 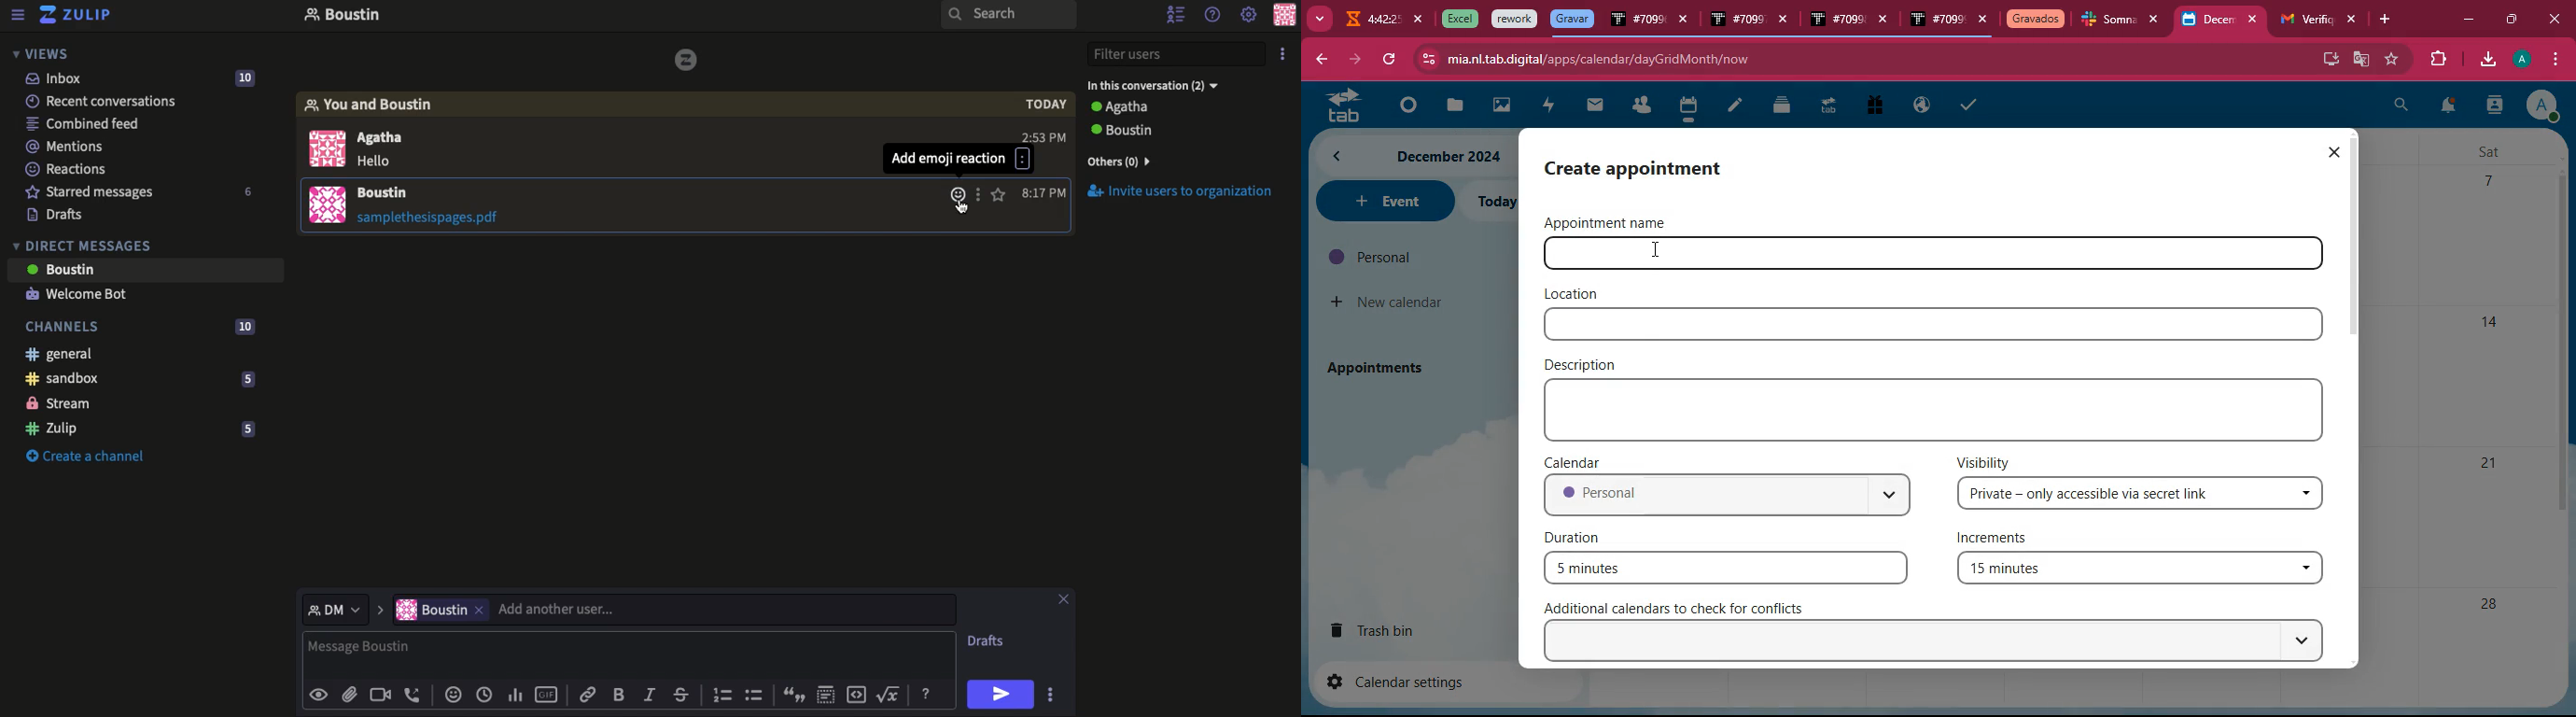 What do you see at coordinates (1285, 54) in the screenshot?
I see `Options` at bounding box center [1285, 54].